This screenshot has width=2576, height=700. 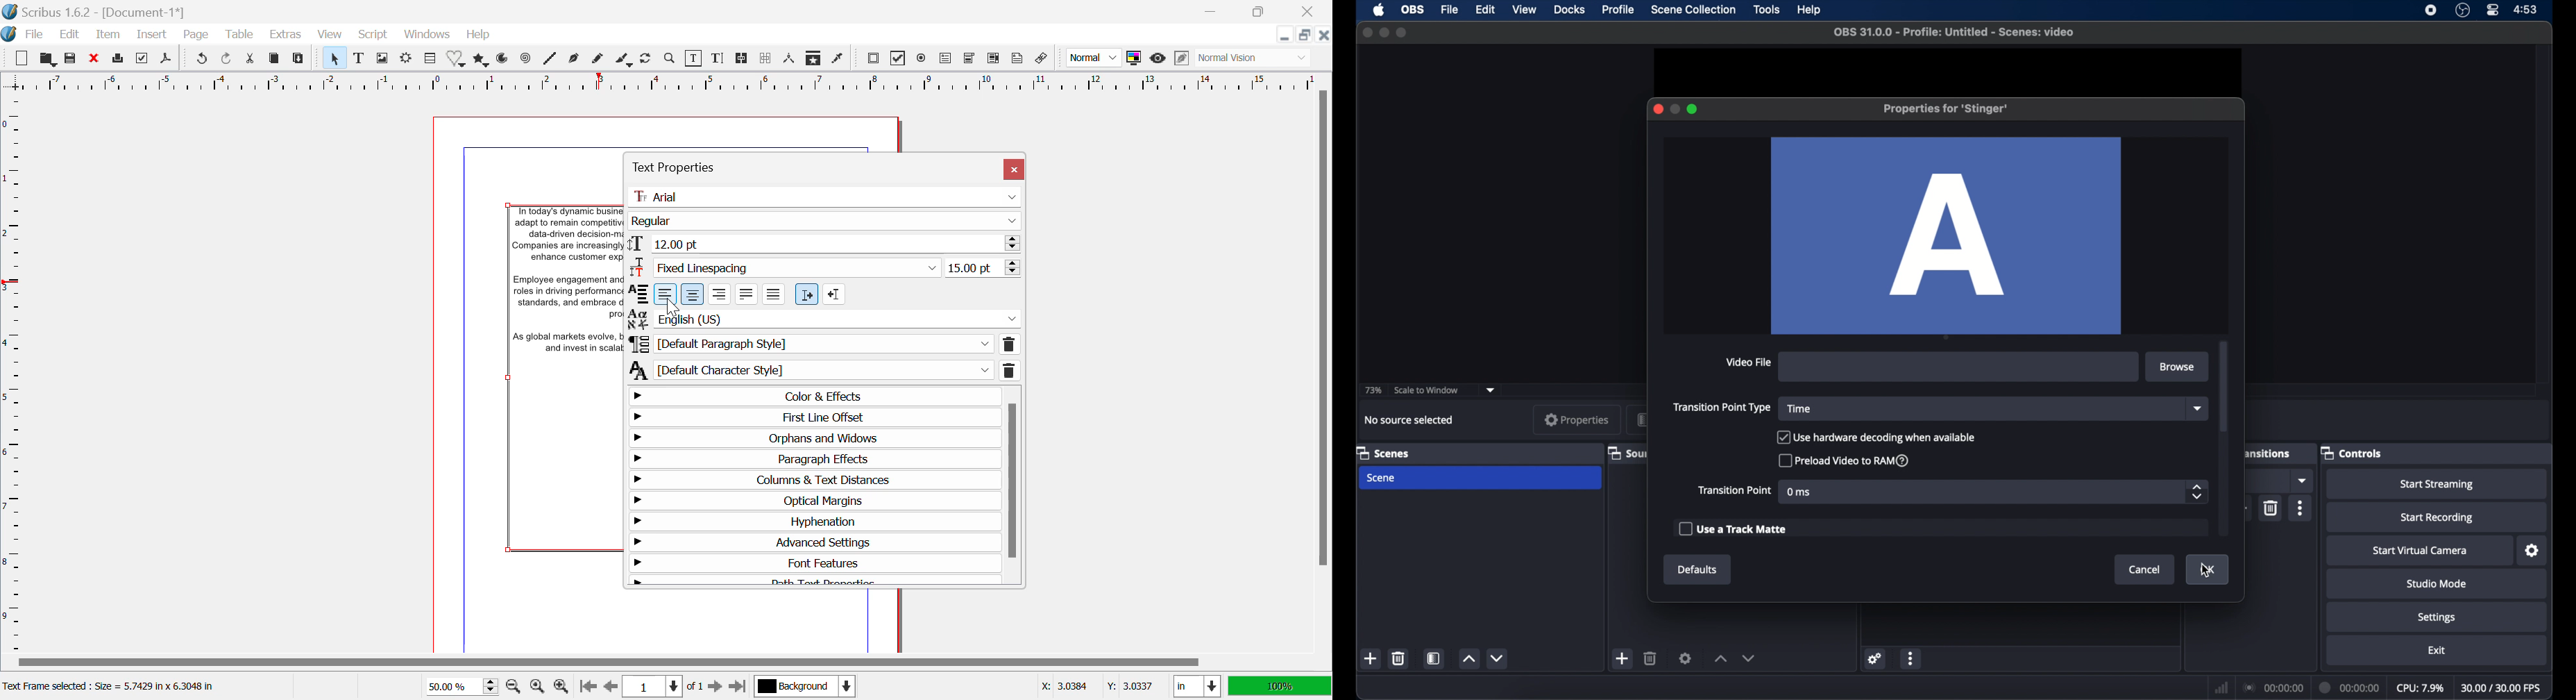 What do you see at coordinates (1158, 58) in the screenshot?
I see `Preview` at bounding box center [1158, 58].